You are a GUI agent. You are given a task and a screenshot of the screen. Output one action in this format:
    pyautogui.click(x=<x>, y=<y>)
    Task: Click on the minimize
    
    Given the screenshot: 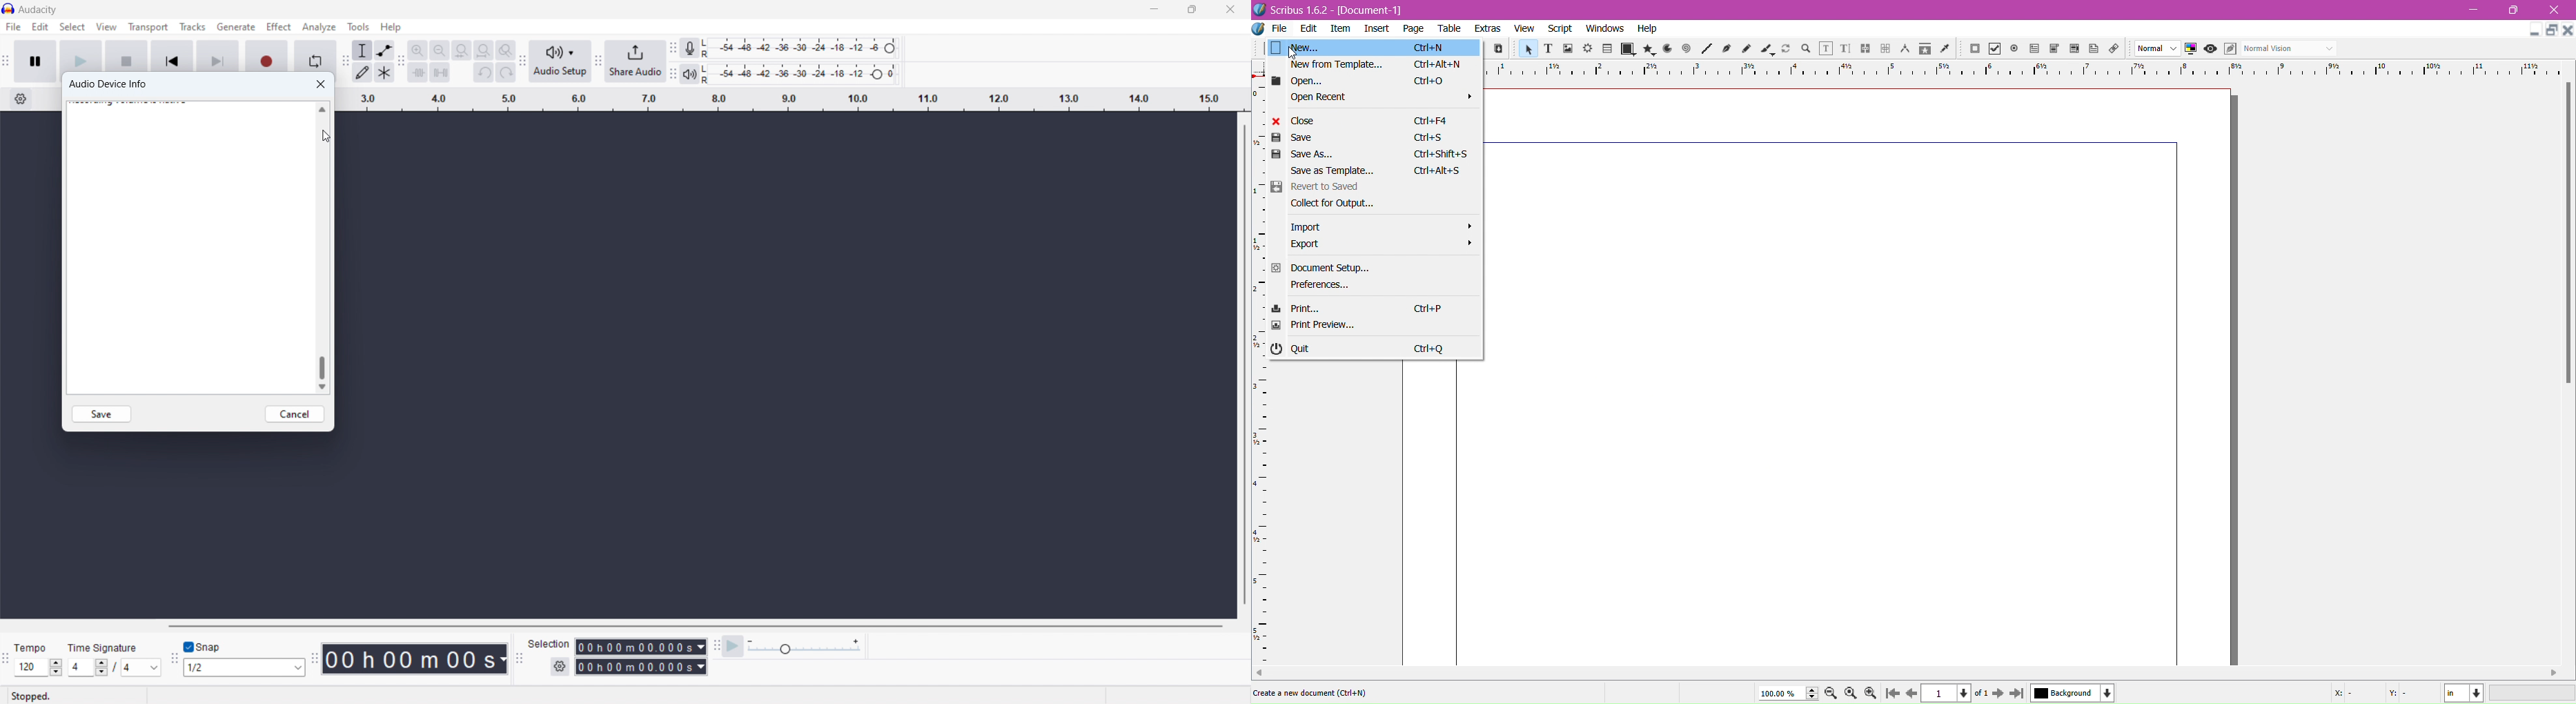 What is the action you would take?
    pyautogui.click(x=2528, y=31)
    